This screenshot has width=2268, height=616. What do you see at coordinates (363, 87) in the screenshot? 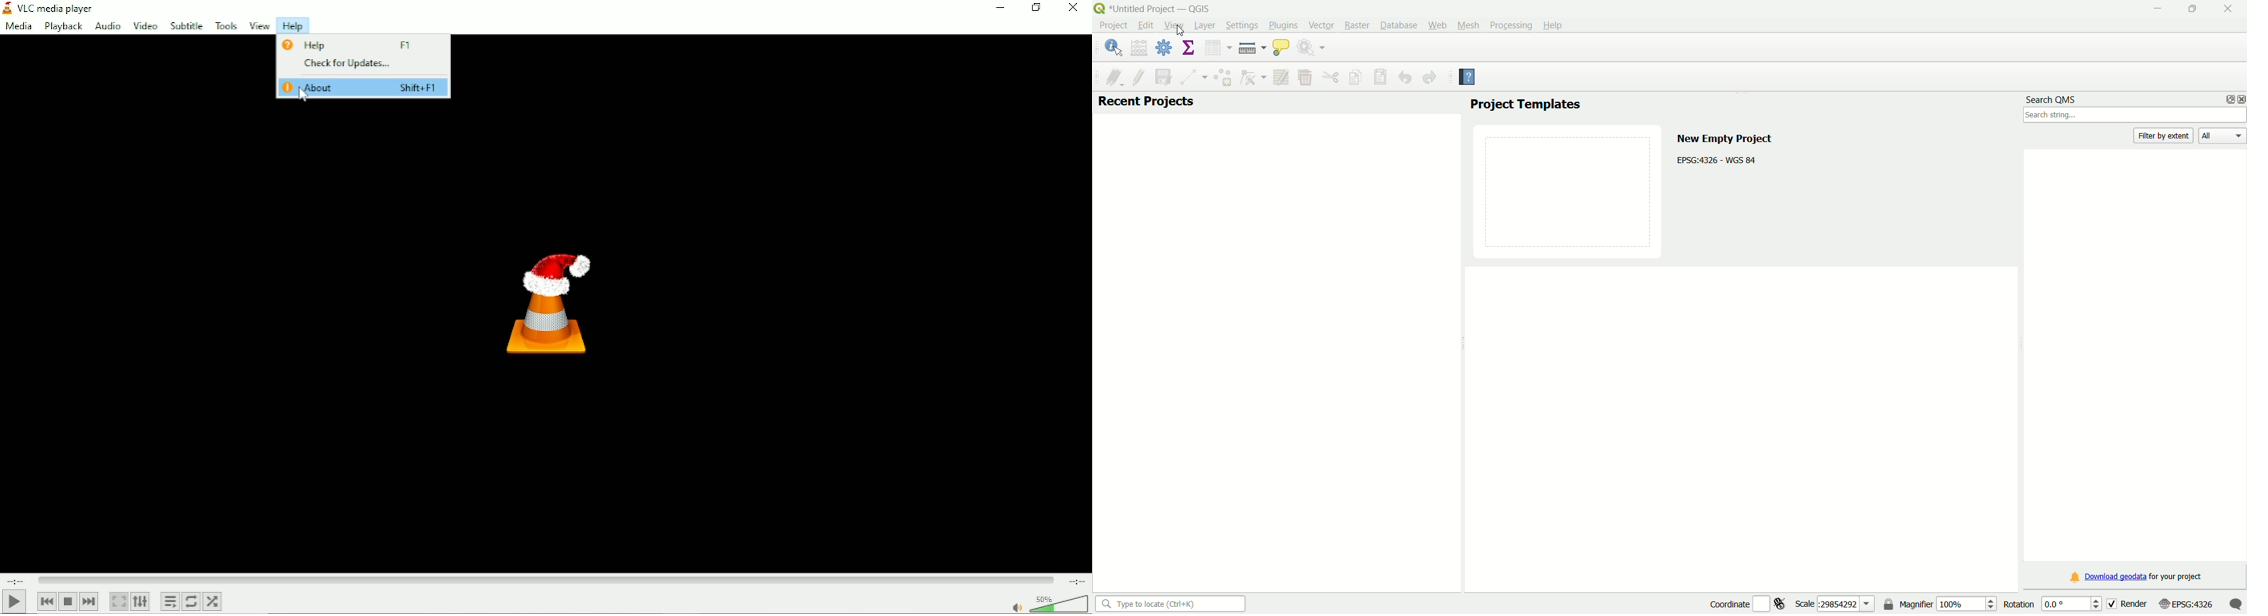
I see `About` at bounding box center [363, 87].